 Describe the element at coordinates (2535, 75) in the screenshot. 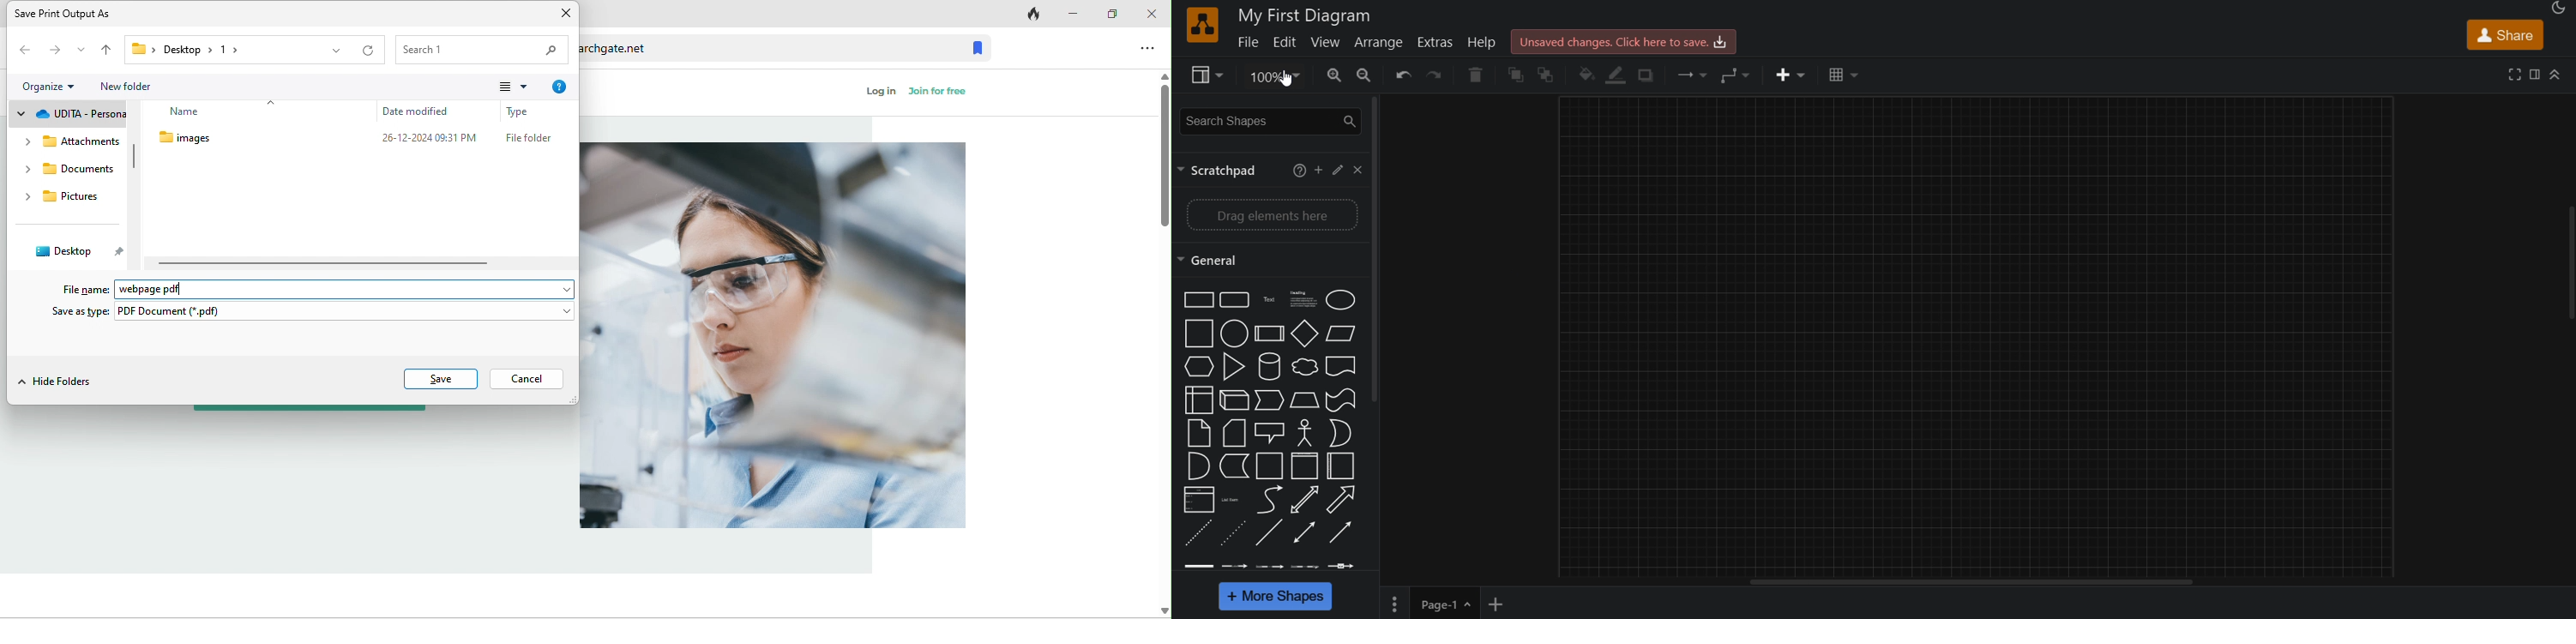

I see `format` at that location.